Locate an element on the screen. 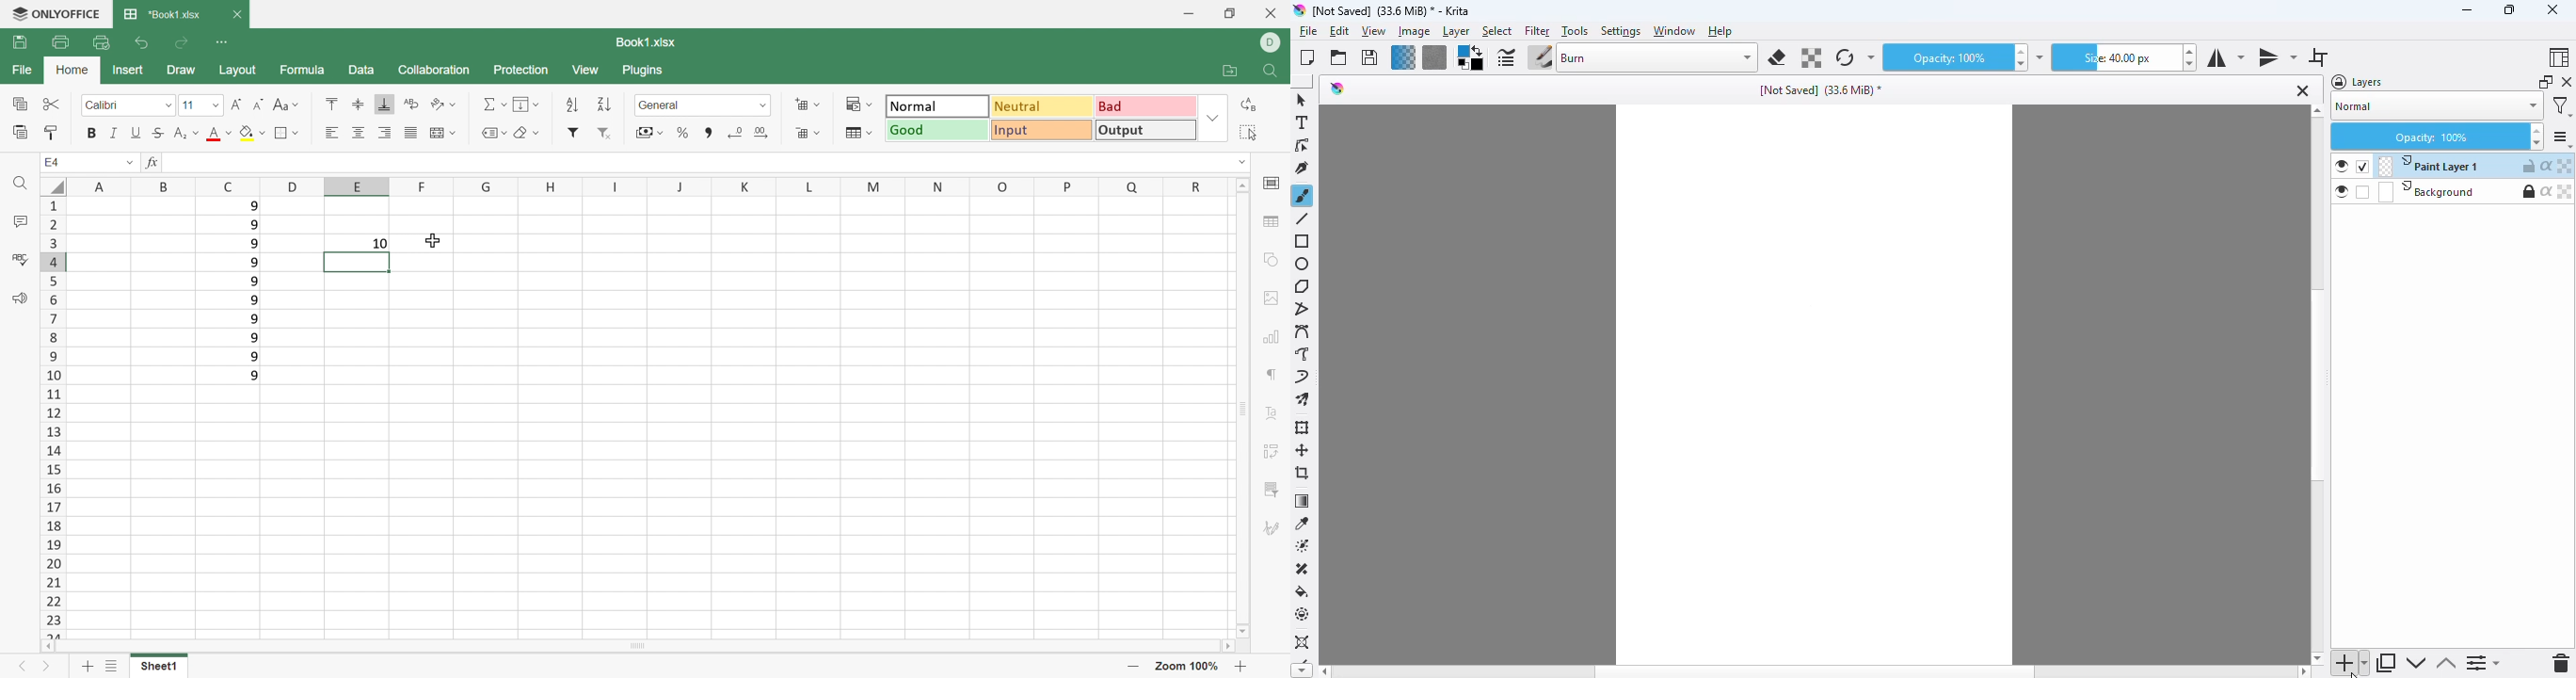  Drop Down is located at coordinates (215, 105).